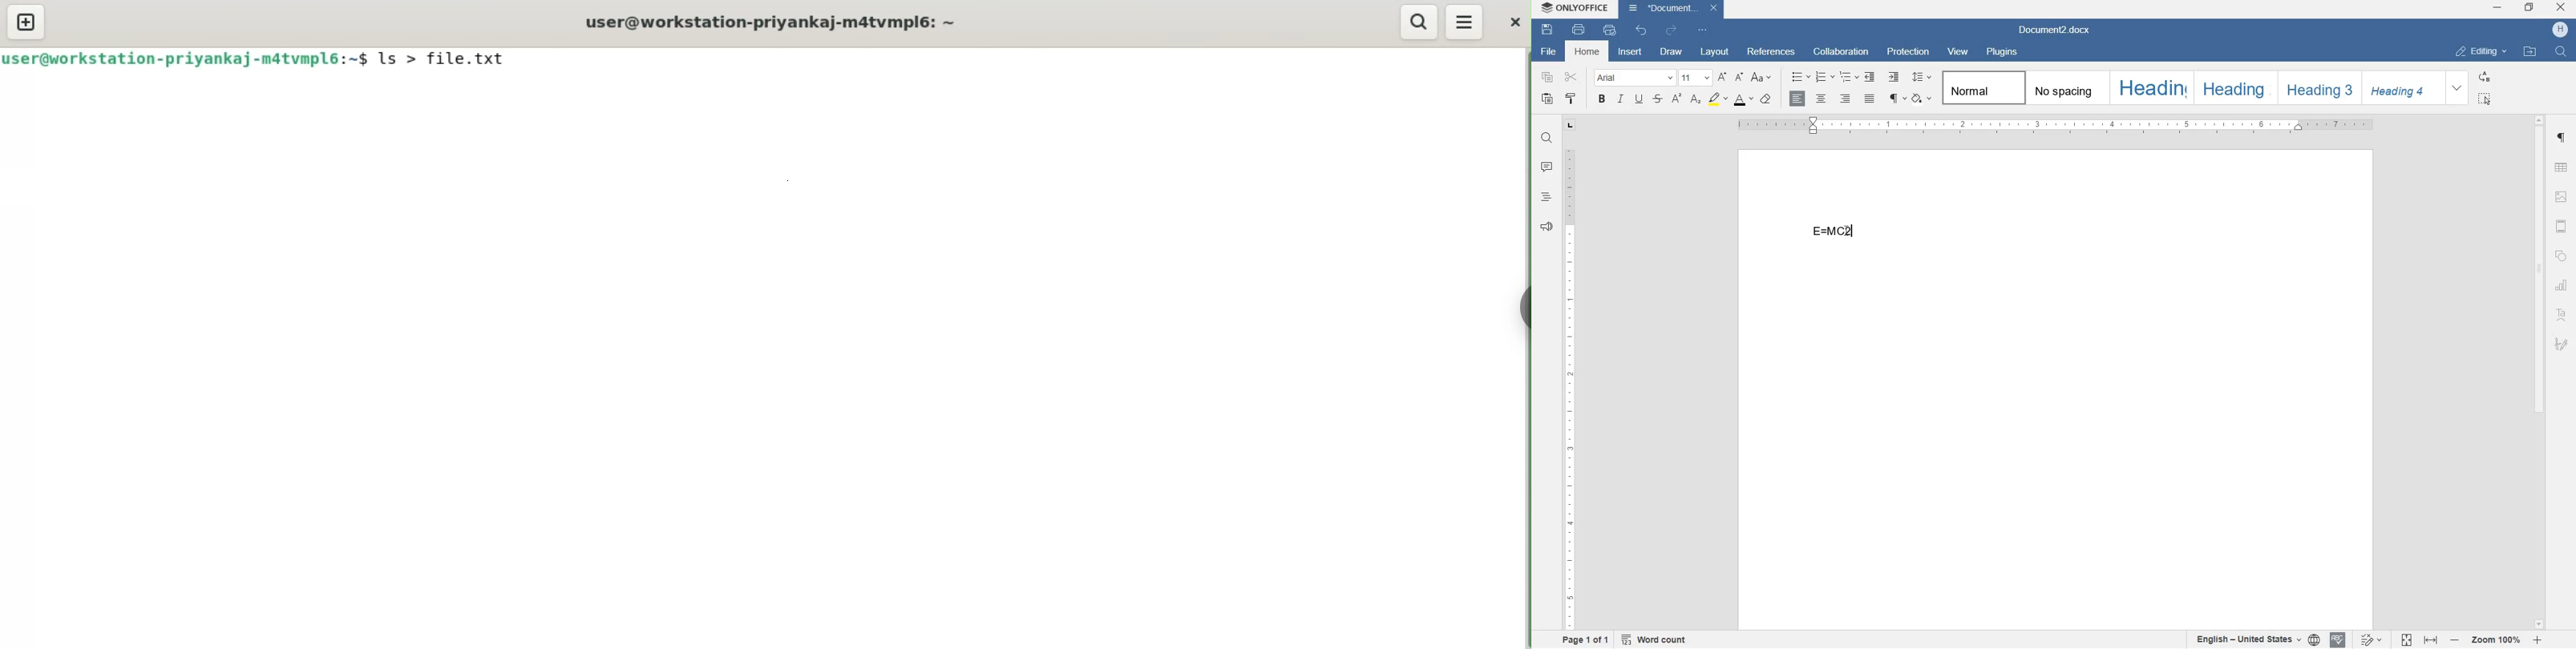  What do you see at coordinates (1702, 30) in the screenshot?
I see `customize quick access toolbar` at bounding box center [1702, 30].